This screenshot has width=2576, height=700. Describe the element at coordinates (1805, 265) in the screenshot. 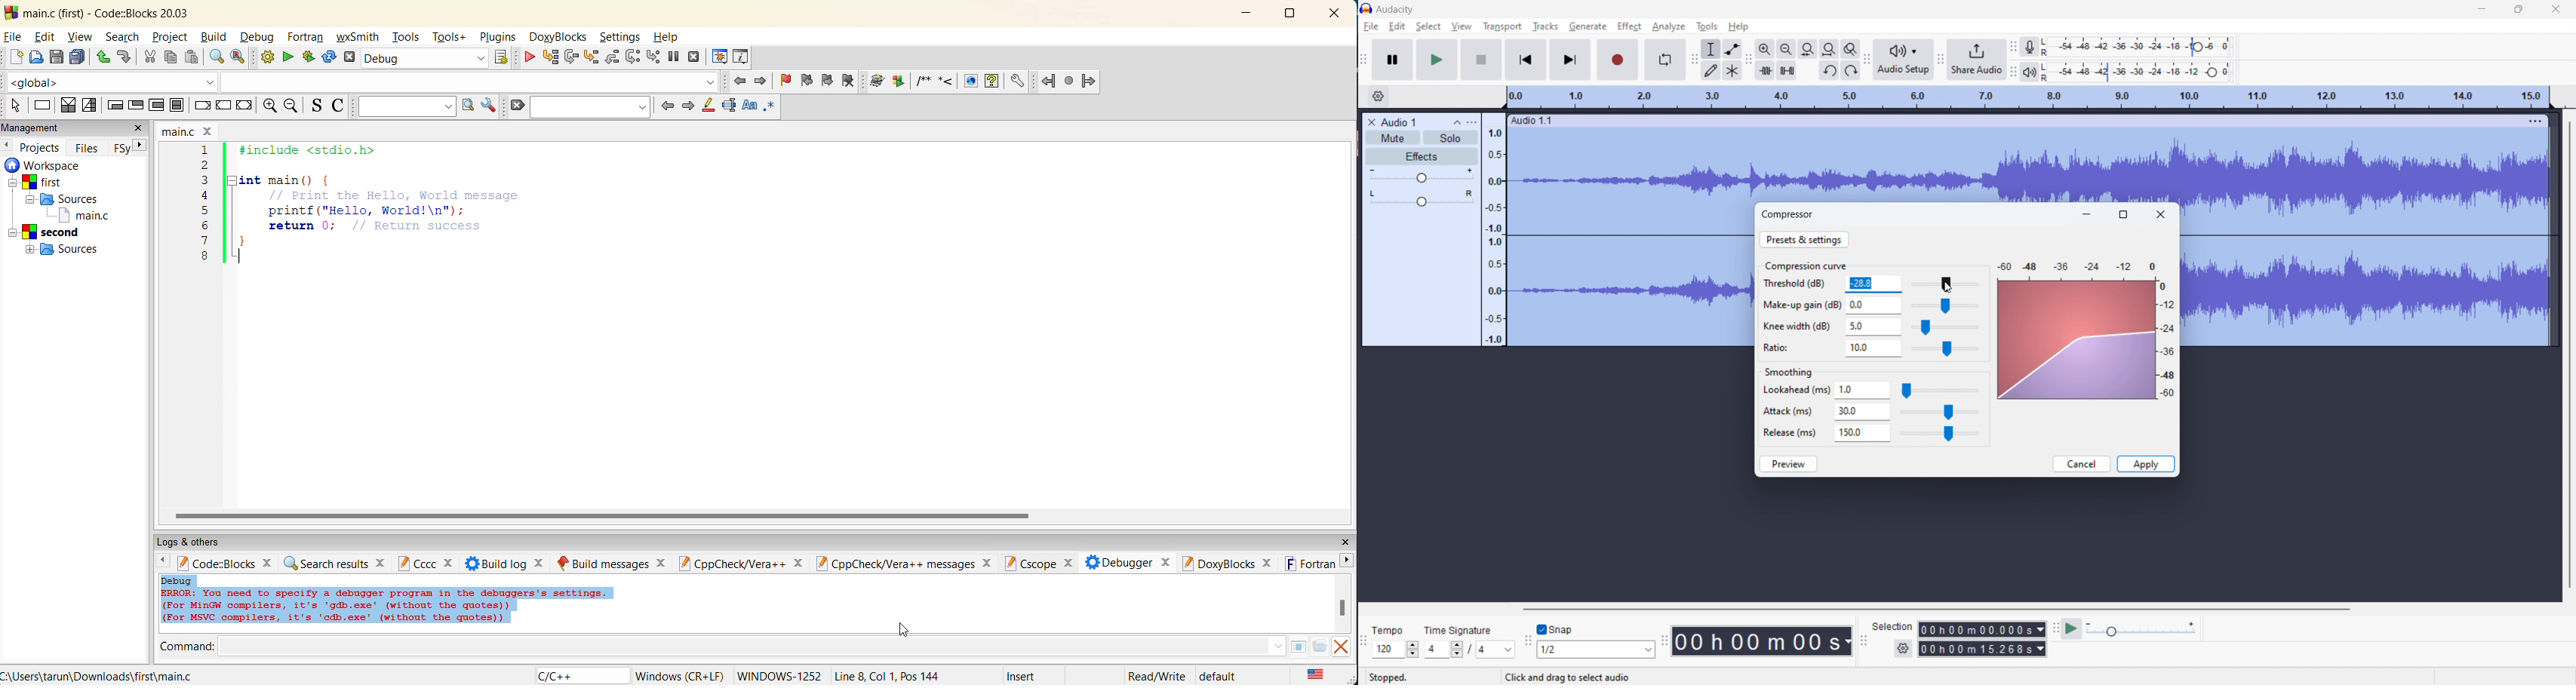

I see `Compression curve` at that location.